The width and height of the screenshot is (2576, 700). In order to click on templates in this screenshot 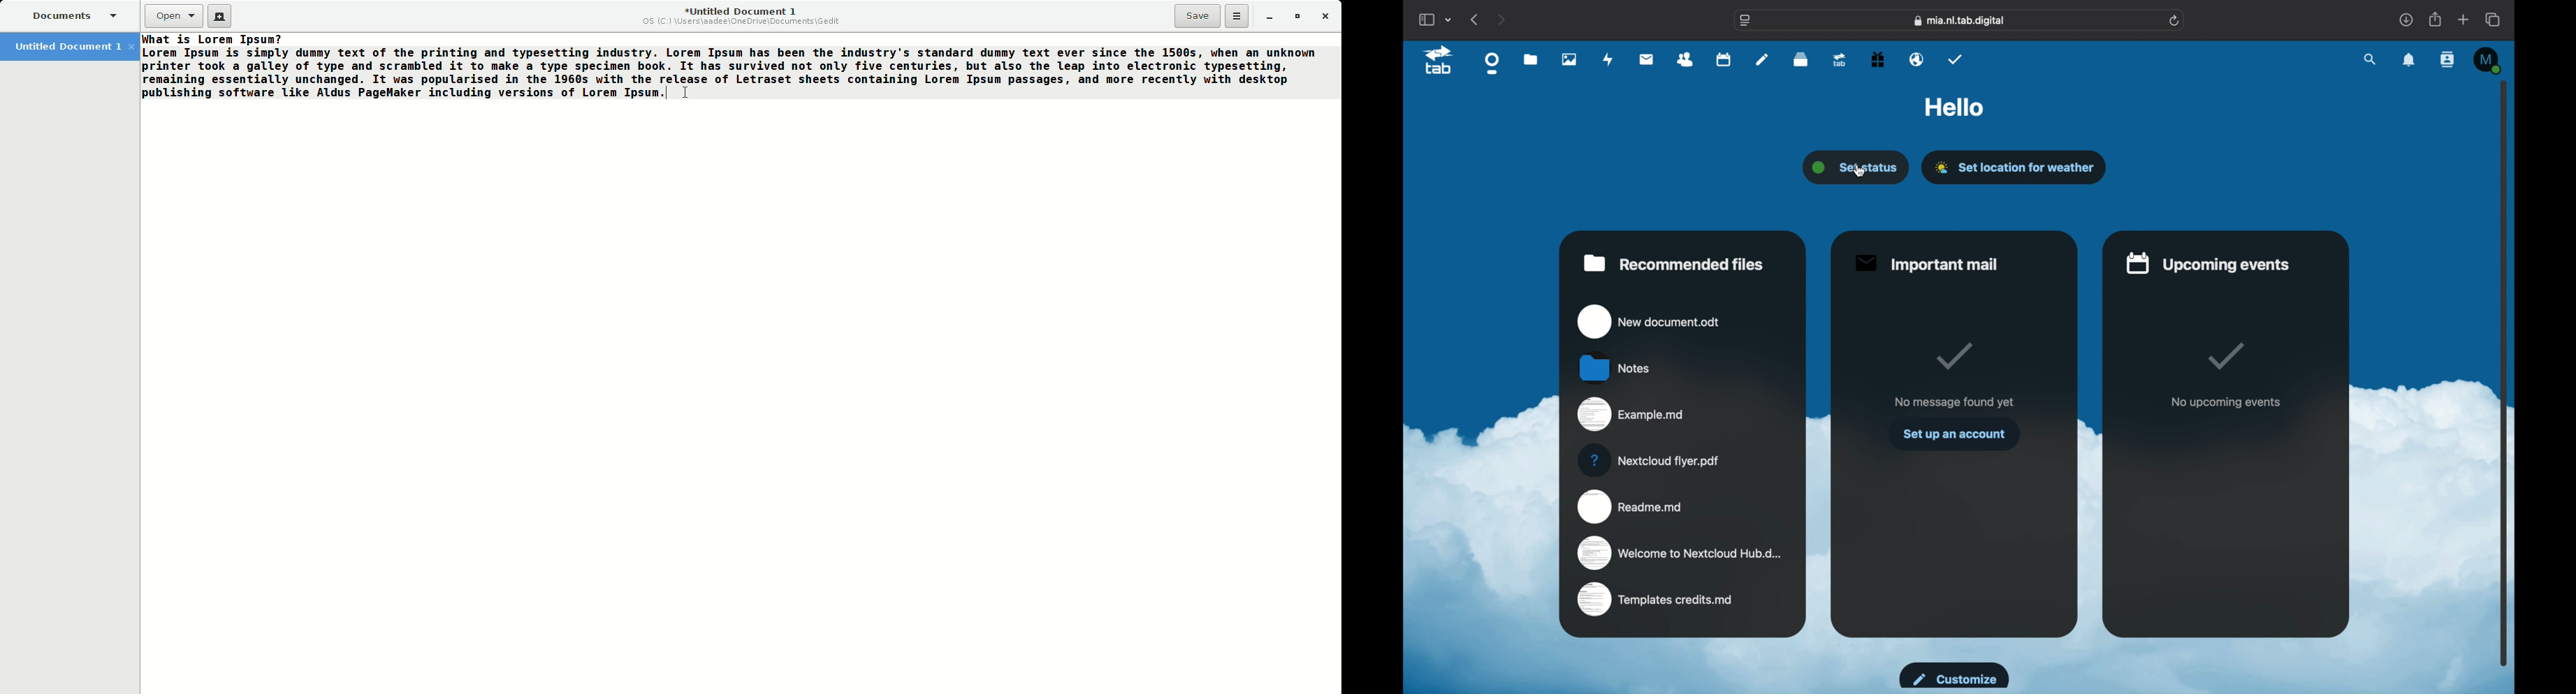, I will do `click(1655, 600)`.